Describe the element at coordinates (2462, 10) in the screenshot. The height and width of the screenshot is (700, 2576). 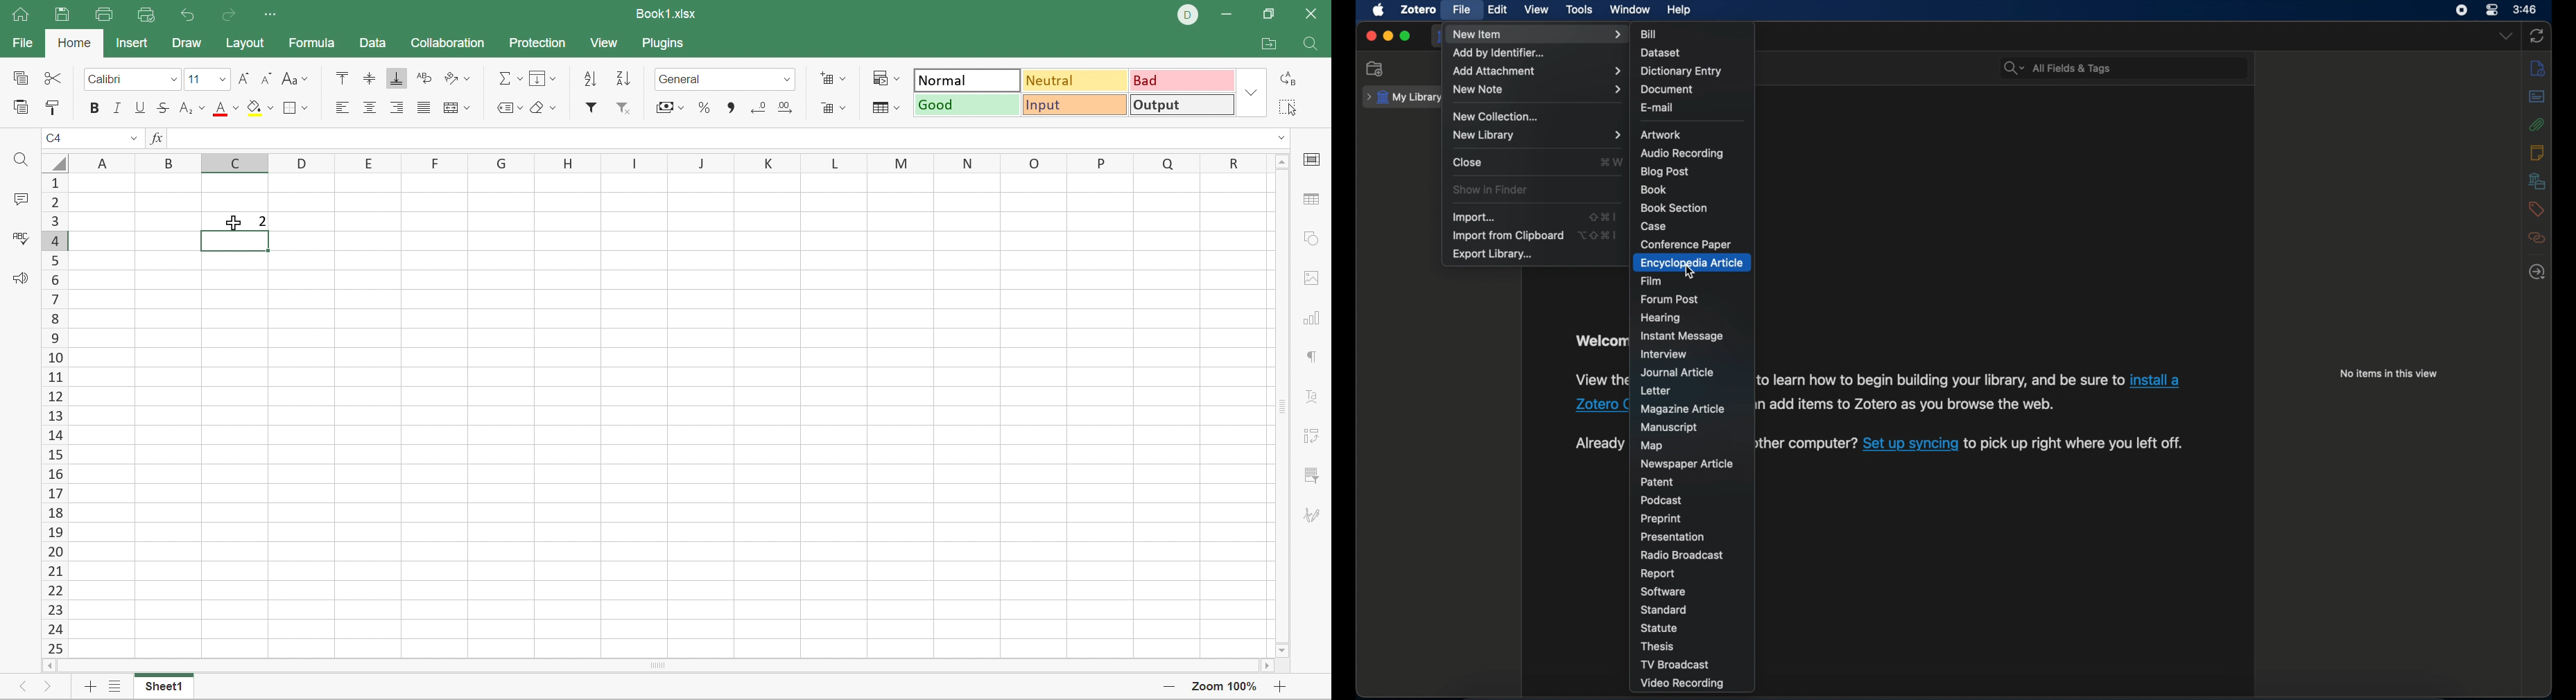
I see `screen recorder` at that location.